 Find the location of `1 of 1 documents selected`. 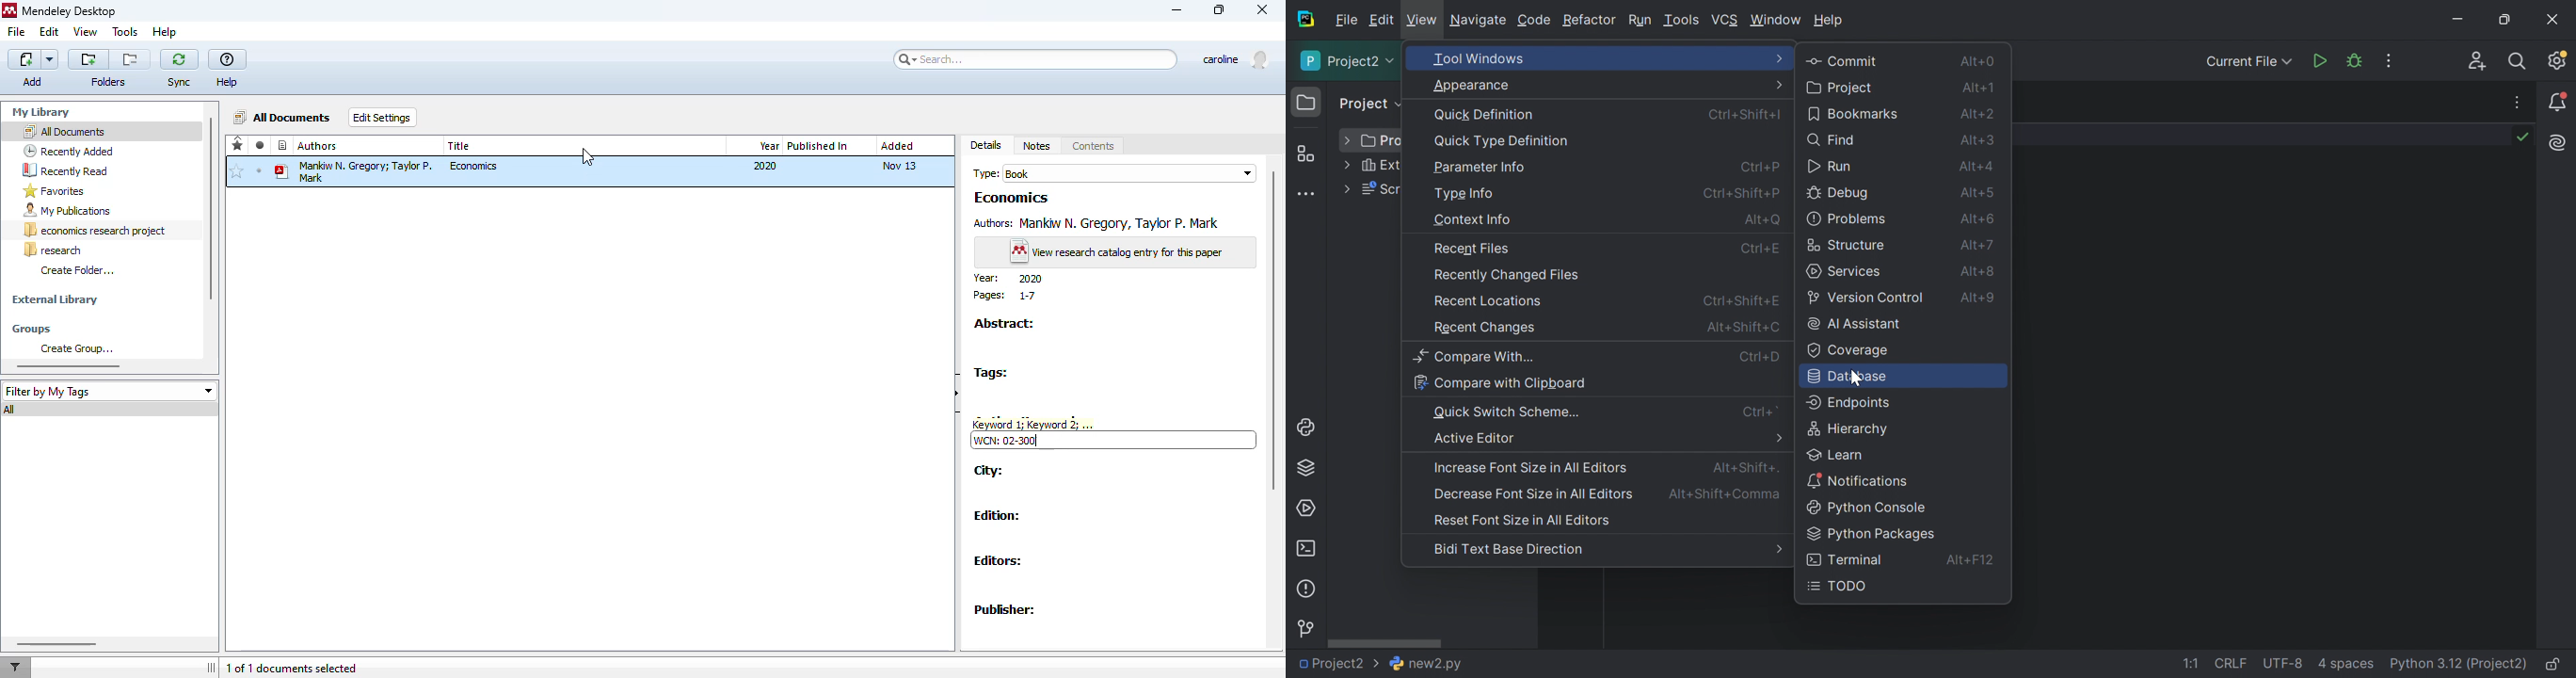

1 of 1 documents selected is located at coordinates (293, 669).